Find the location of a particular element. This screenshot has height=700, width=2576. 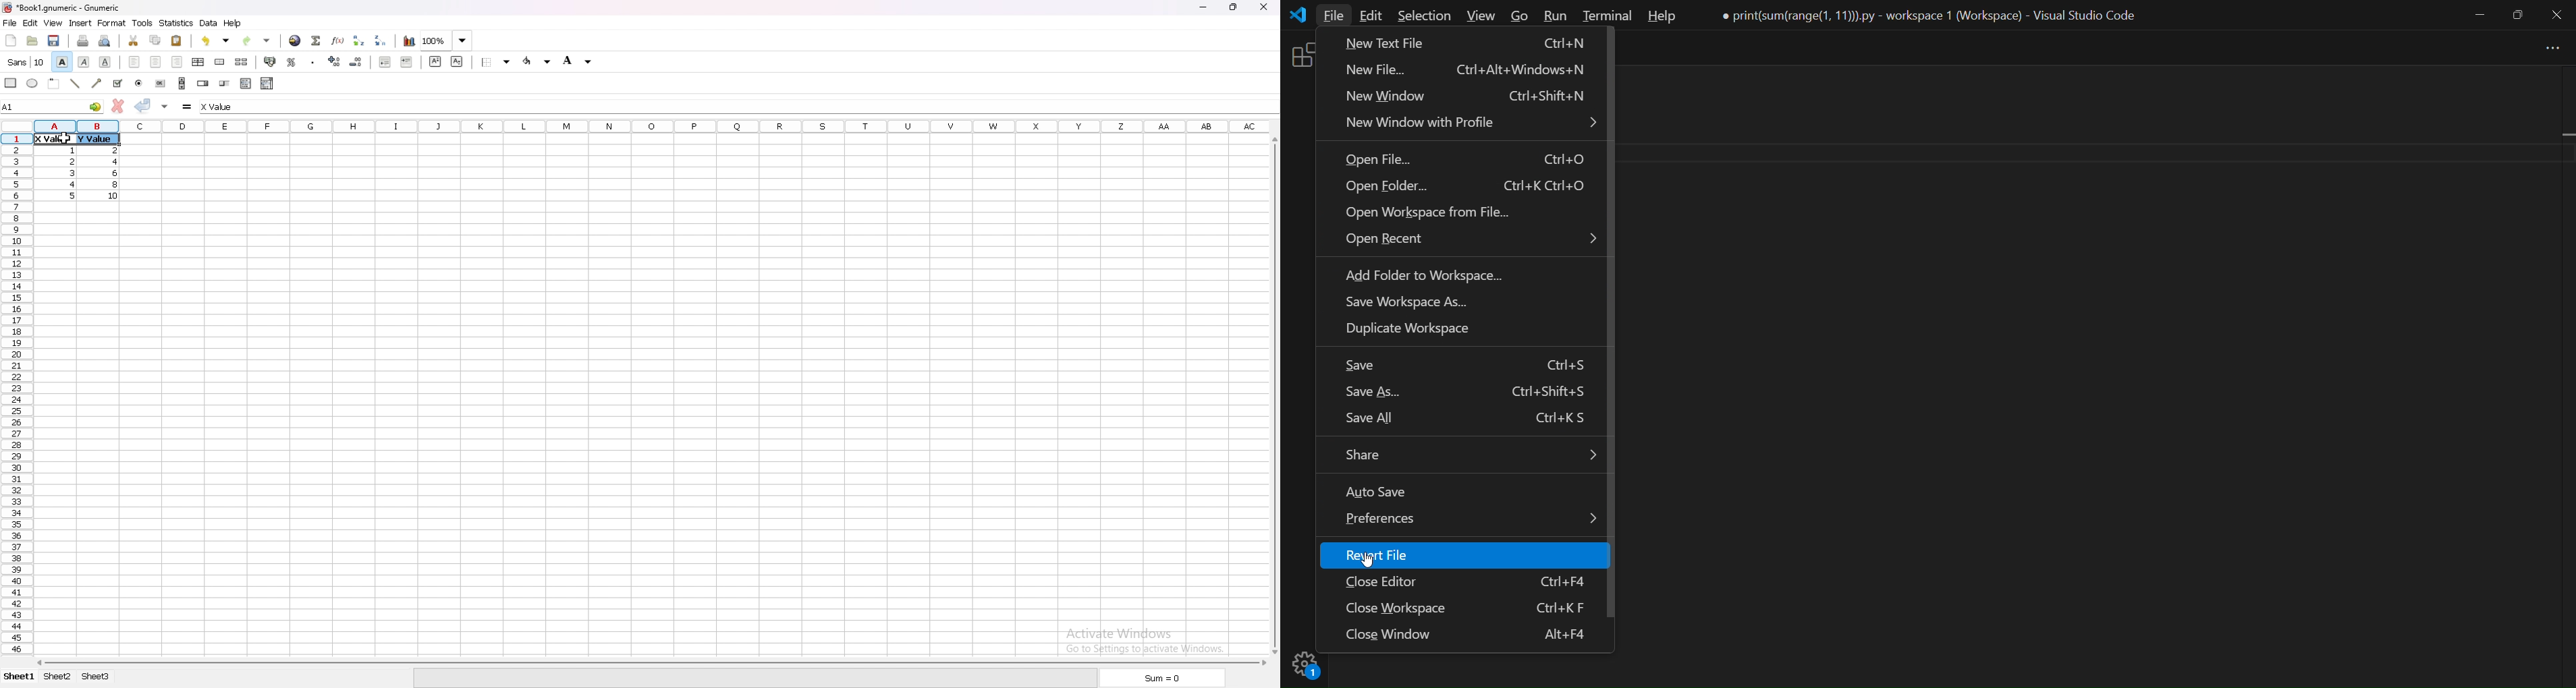

sort descending is located at coordinates (381, 40).